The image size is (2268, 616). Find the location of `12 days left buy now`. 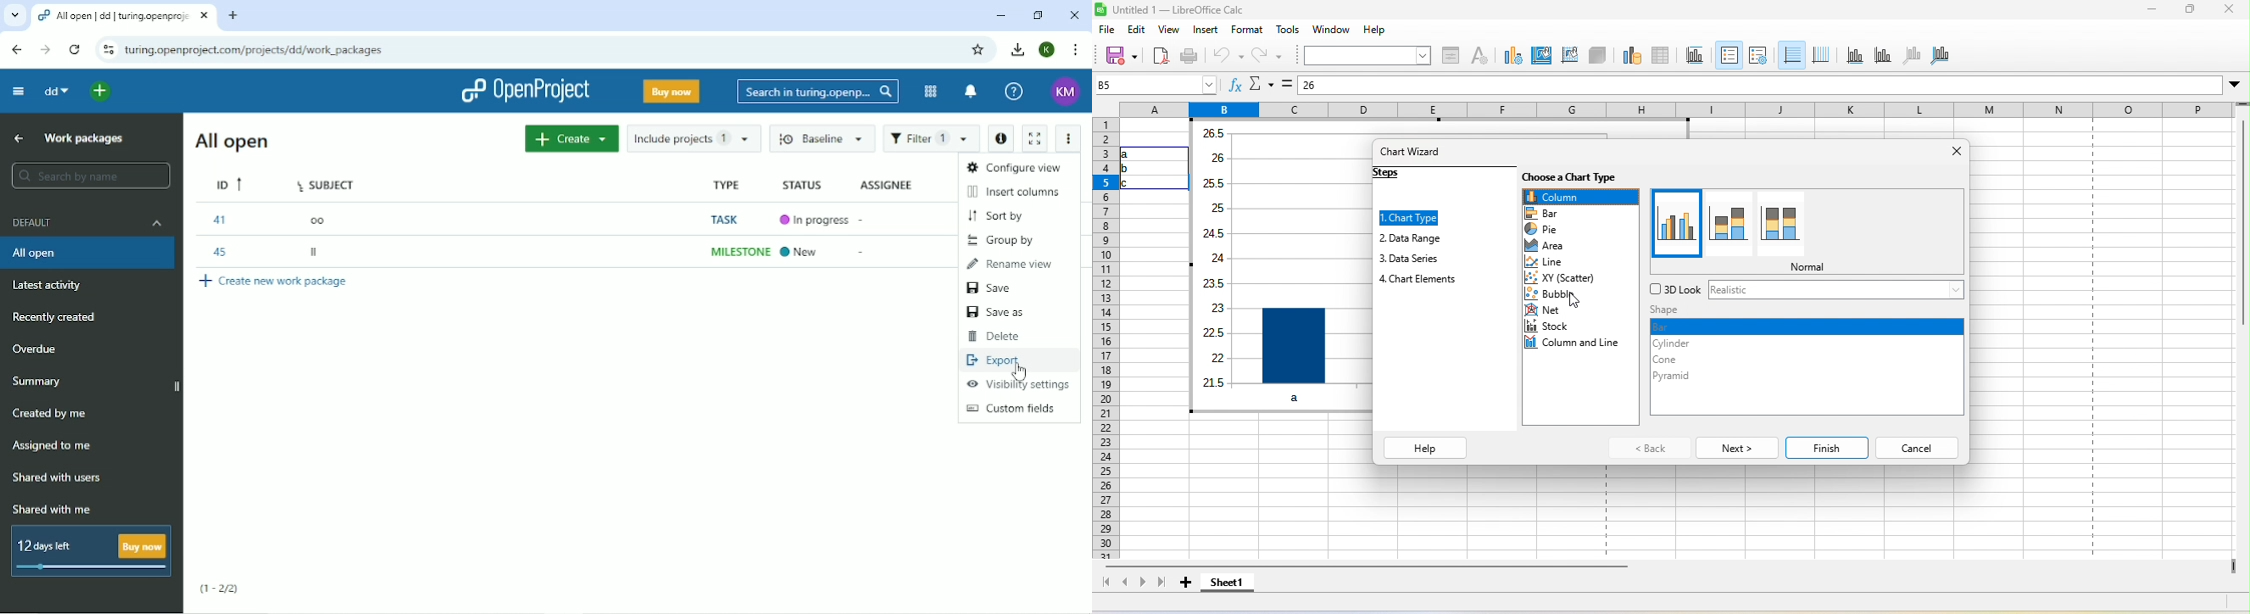

12 days left buy now is located at coordinates (89, 552).